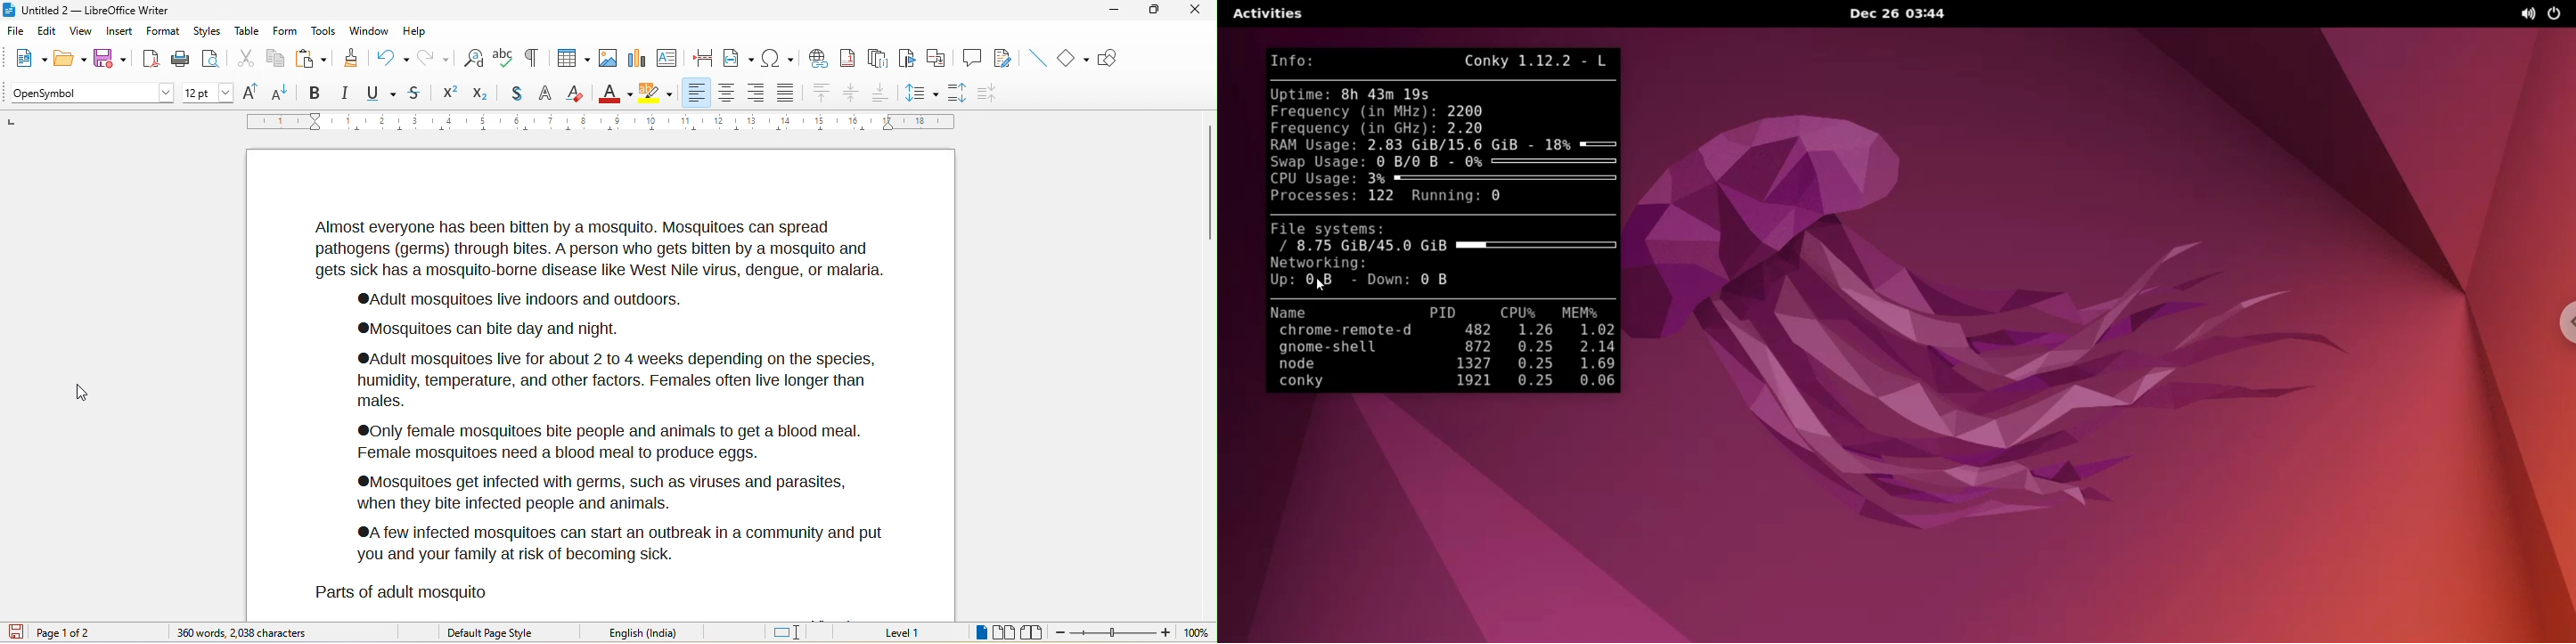 The image size is (2576, 644). I want to click on form, so click(283, 29).